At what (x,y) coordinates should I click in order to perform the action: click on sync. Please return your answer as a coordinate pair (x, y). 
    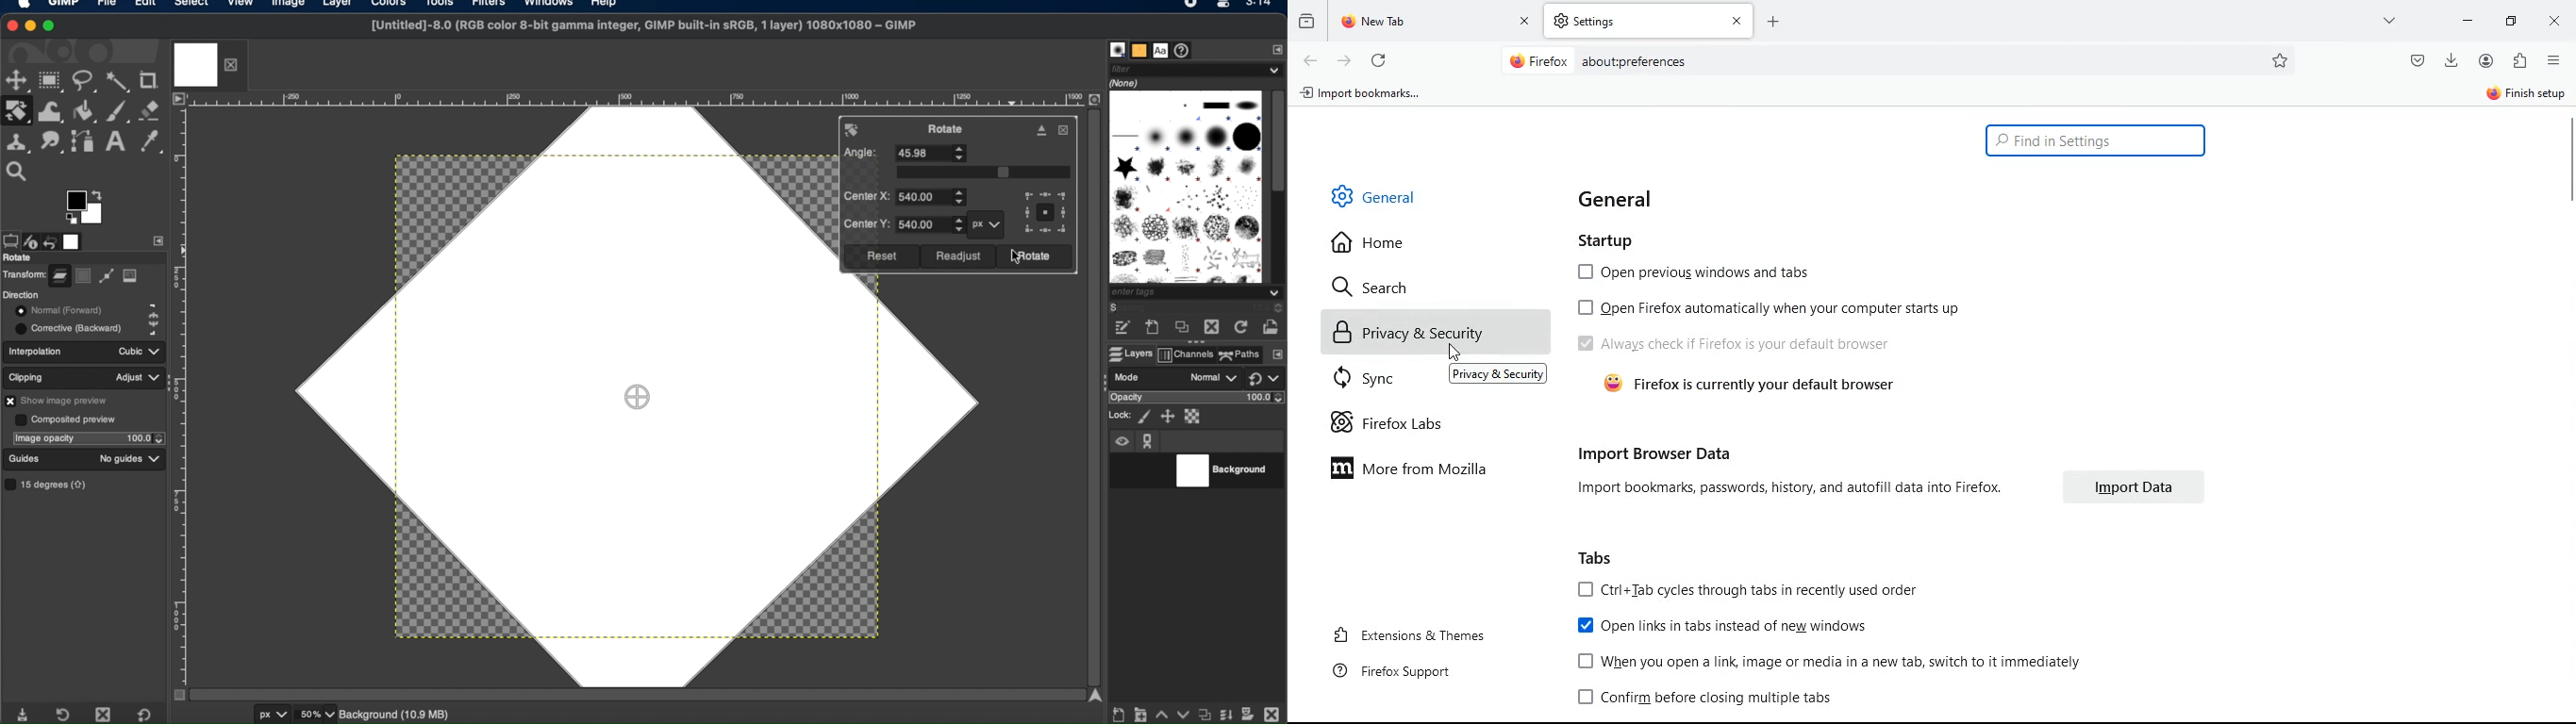
    Looking at the image, I should click on (1373, 382).